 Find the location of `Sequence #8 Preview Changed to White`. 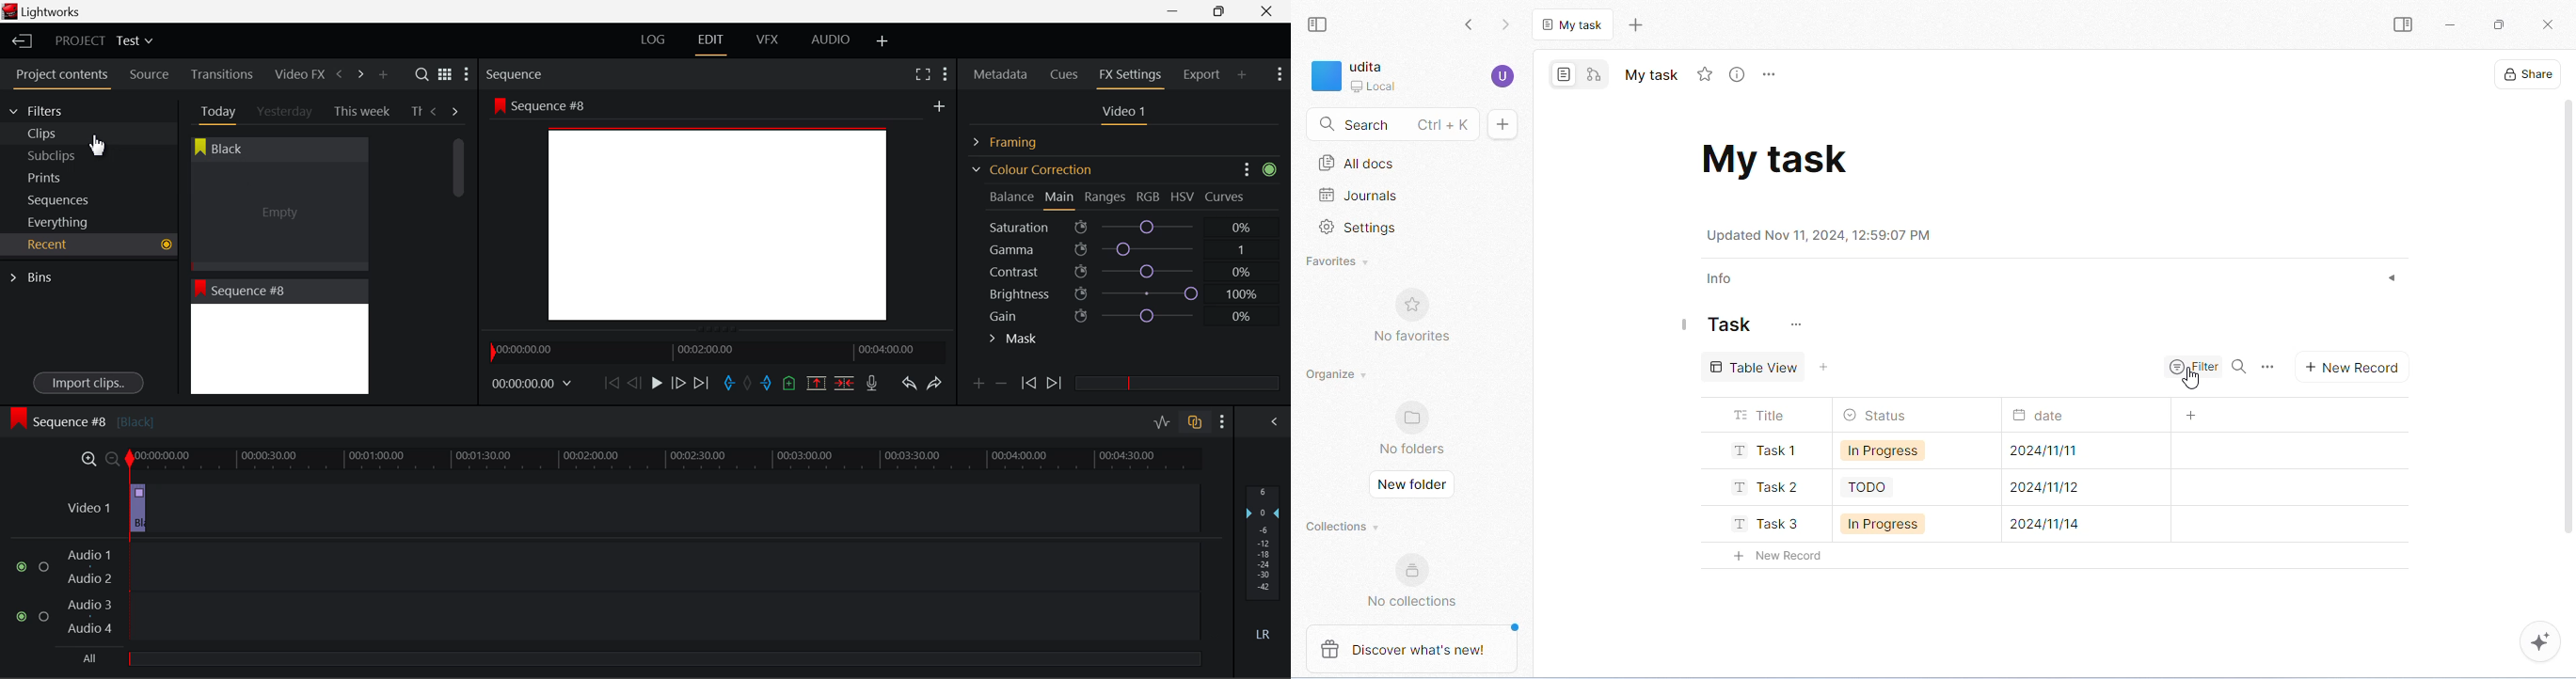

Sequence #8 Preview Changed to White is located at coordinates (279, 337).